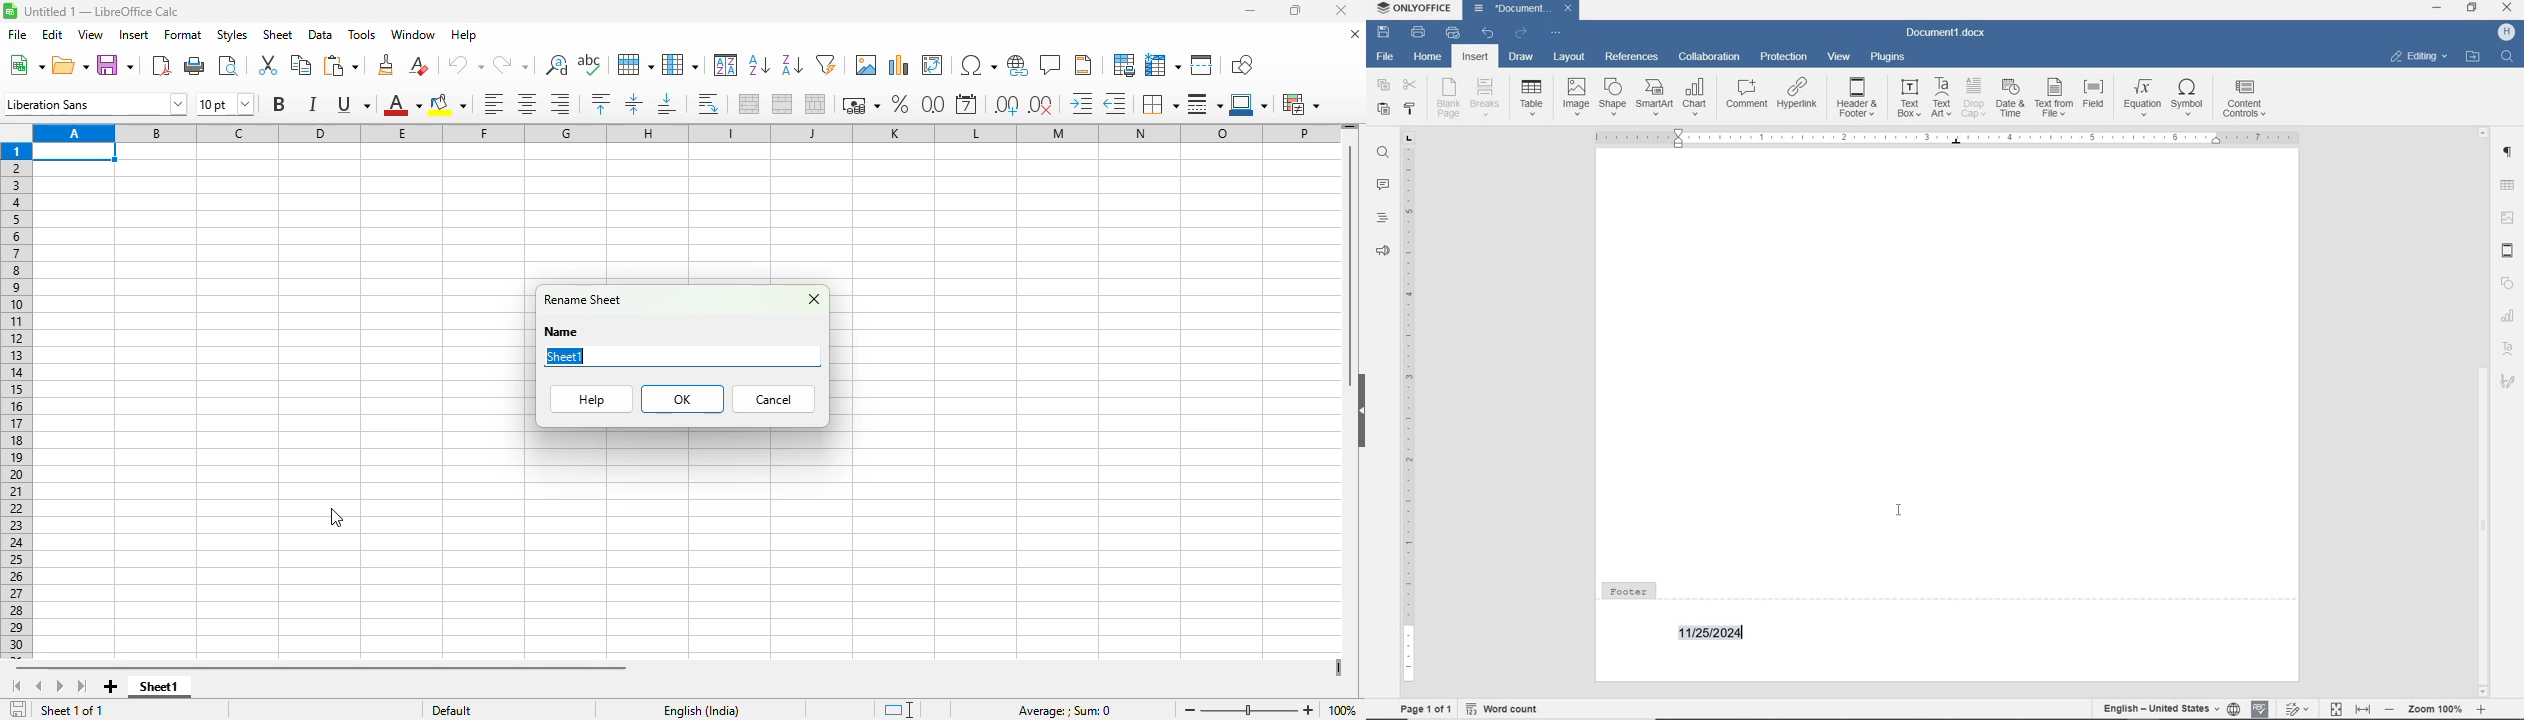  What do you see at coordinates (2509, 283) in the screenshot?
I see `shapes` at bounding box center [2509, 283].